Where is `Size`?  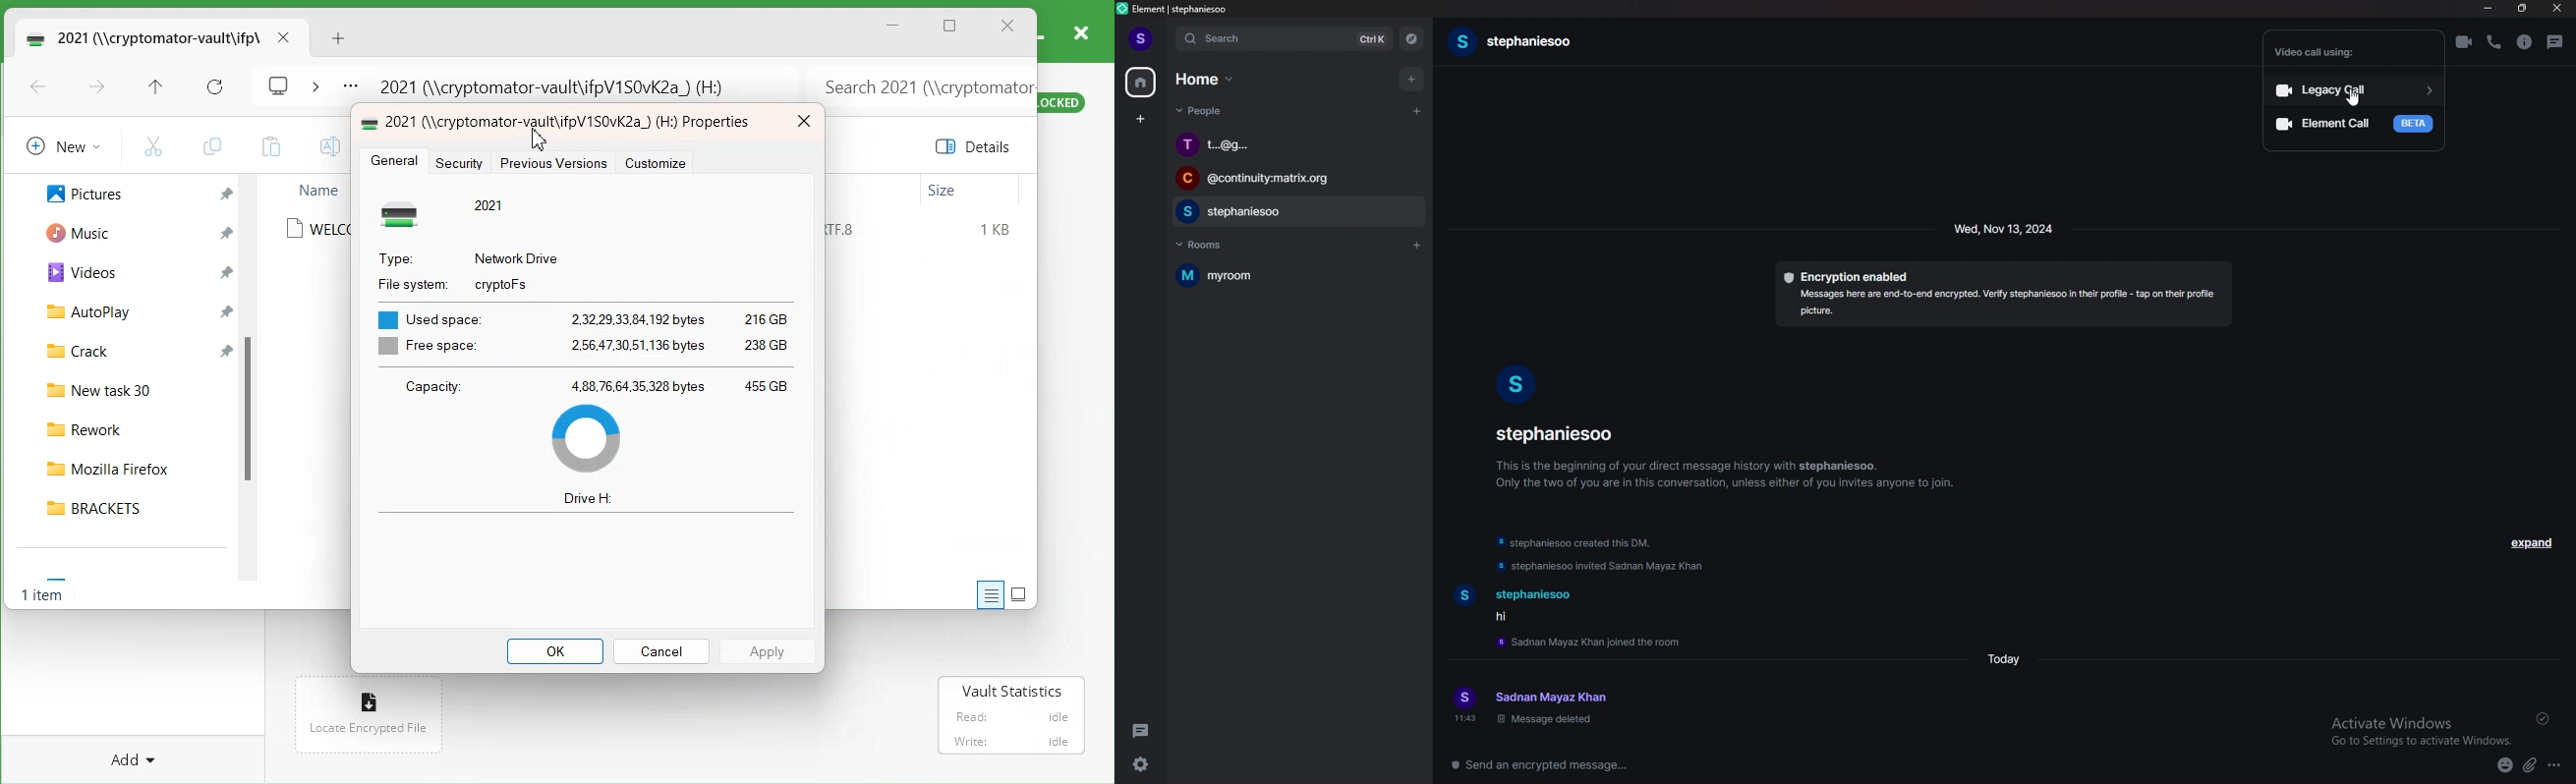 Size is located at coordinates (943, 191).